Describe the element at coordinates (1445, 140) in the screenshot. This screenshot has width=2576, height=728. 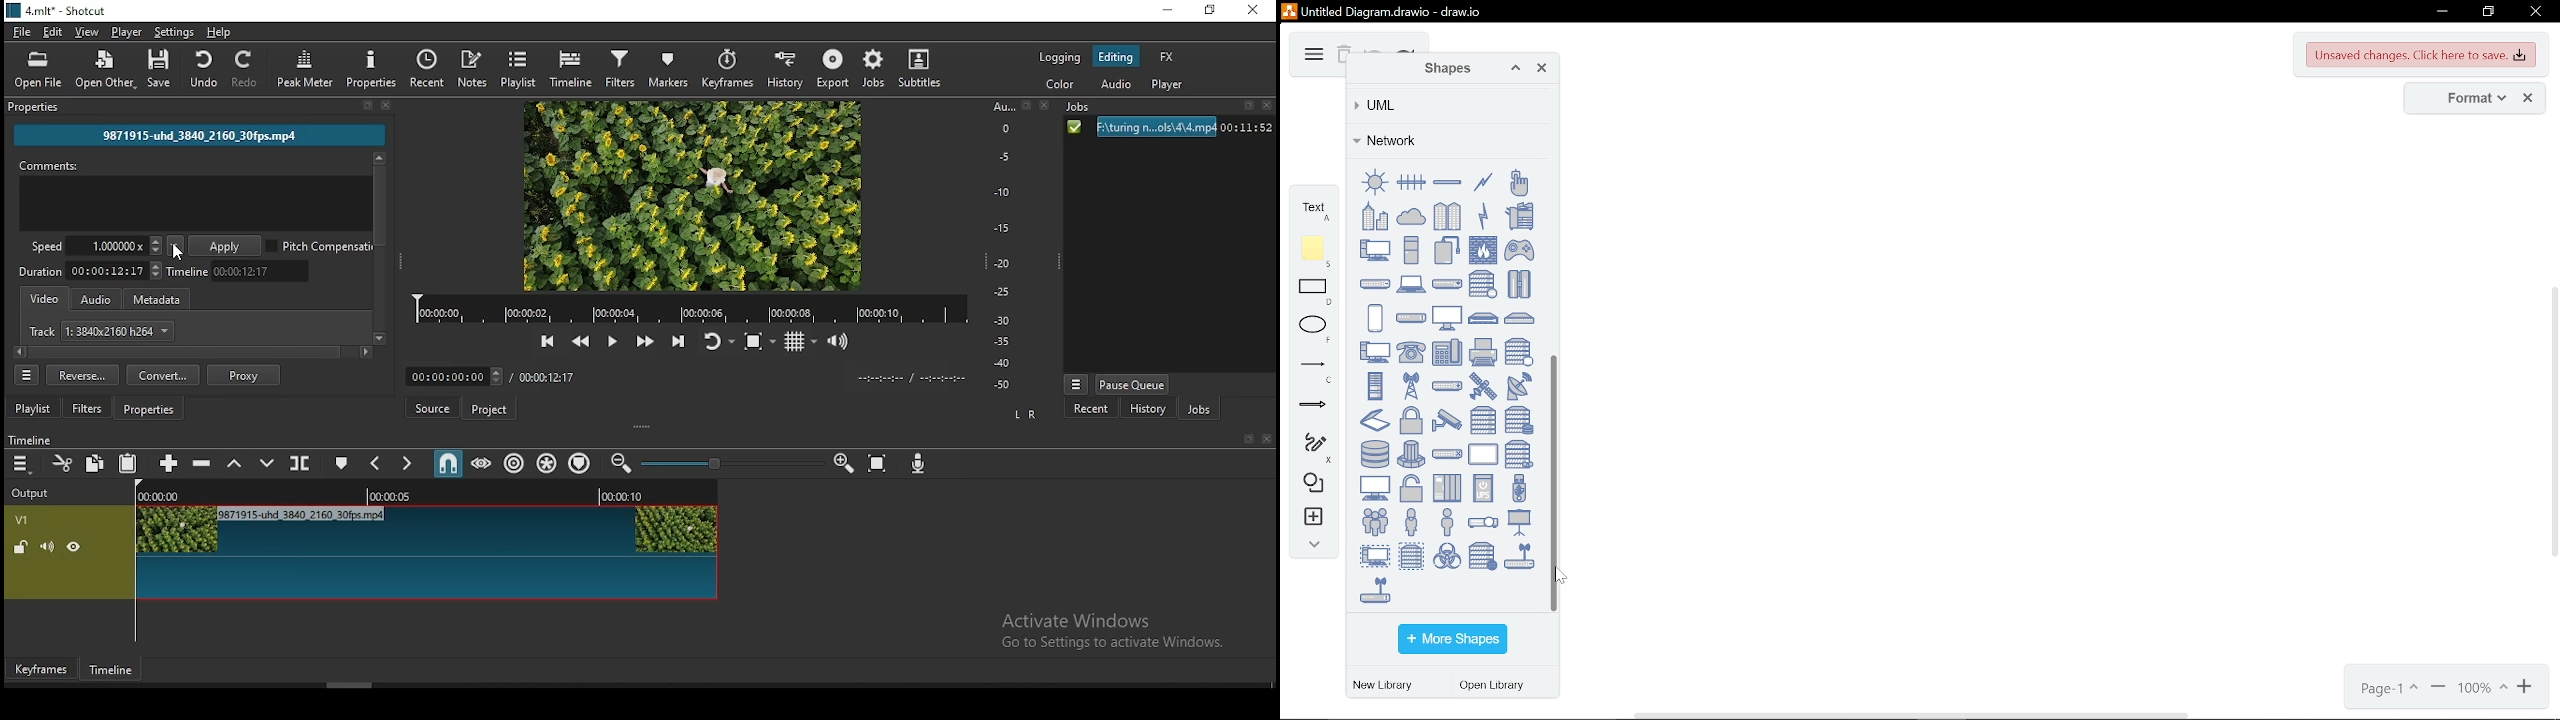
I see `Network` at that location.